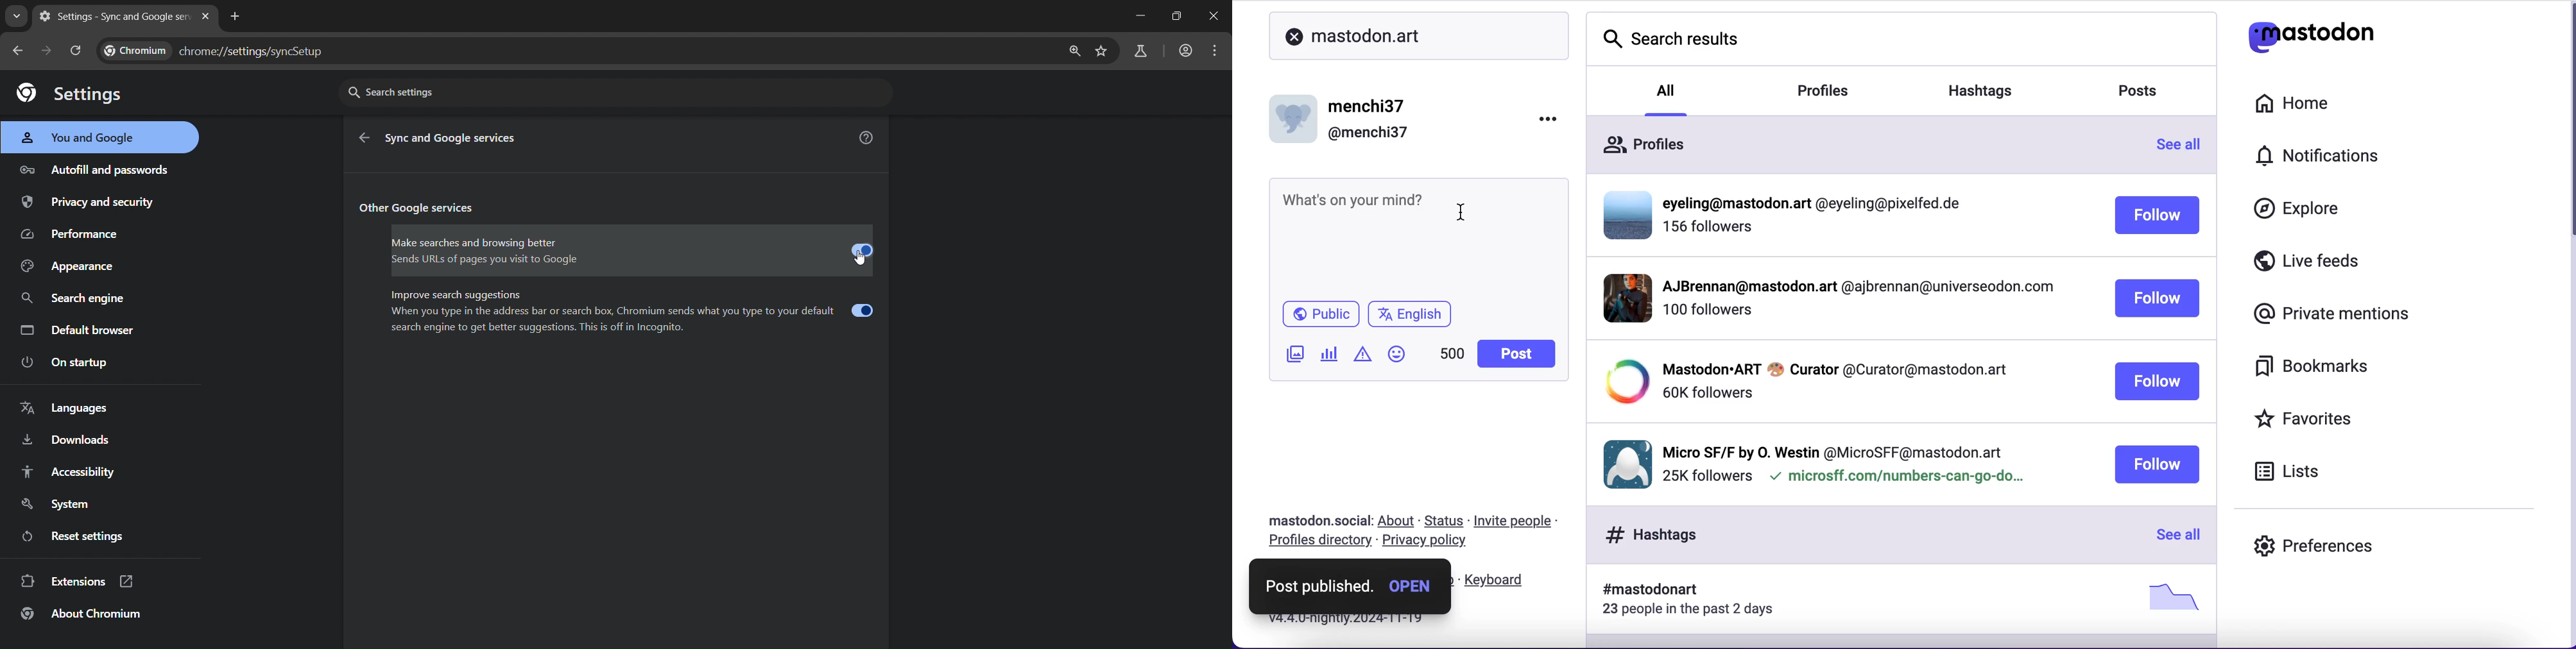 The image size is (2576, 672). Describe the element at coordinates (866, 139) in the screenshot. I see `help` at that location.